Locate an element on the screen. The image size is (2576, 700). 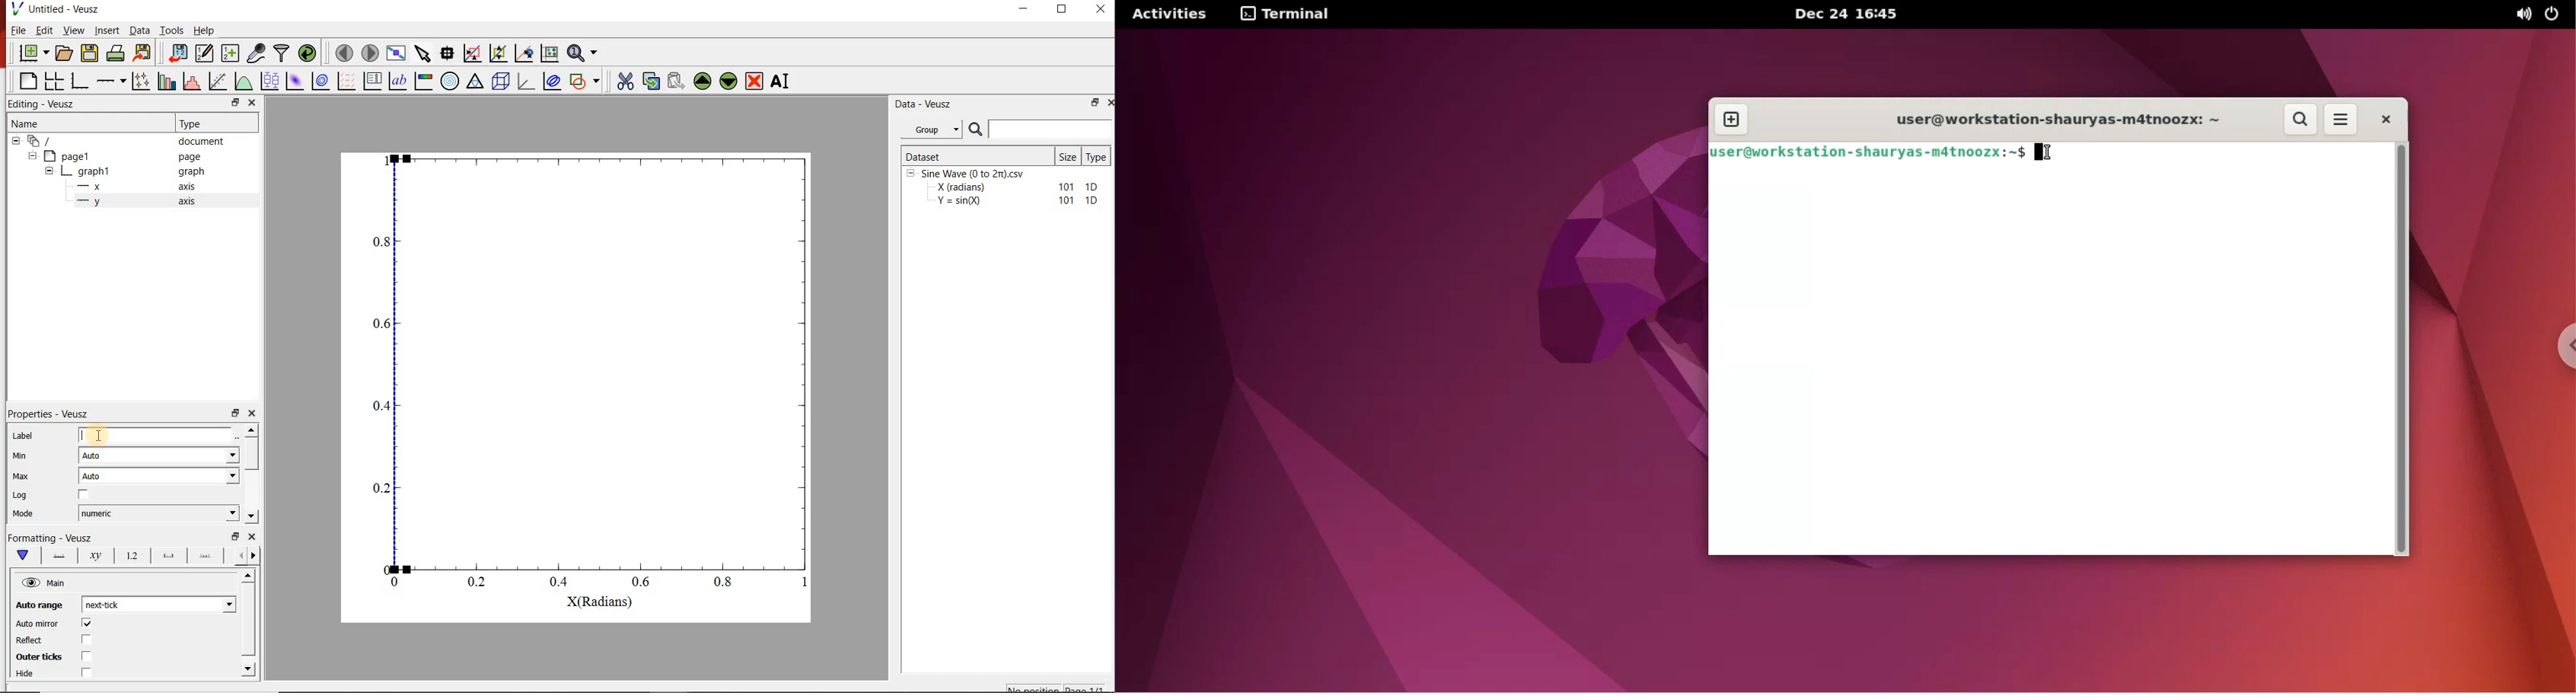
Auto is located at coordinates (159, 476).